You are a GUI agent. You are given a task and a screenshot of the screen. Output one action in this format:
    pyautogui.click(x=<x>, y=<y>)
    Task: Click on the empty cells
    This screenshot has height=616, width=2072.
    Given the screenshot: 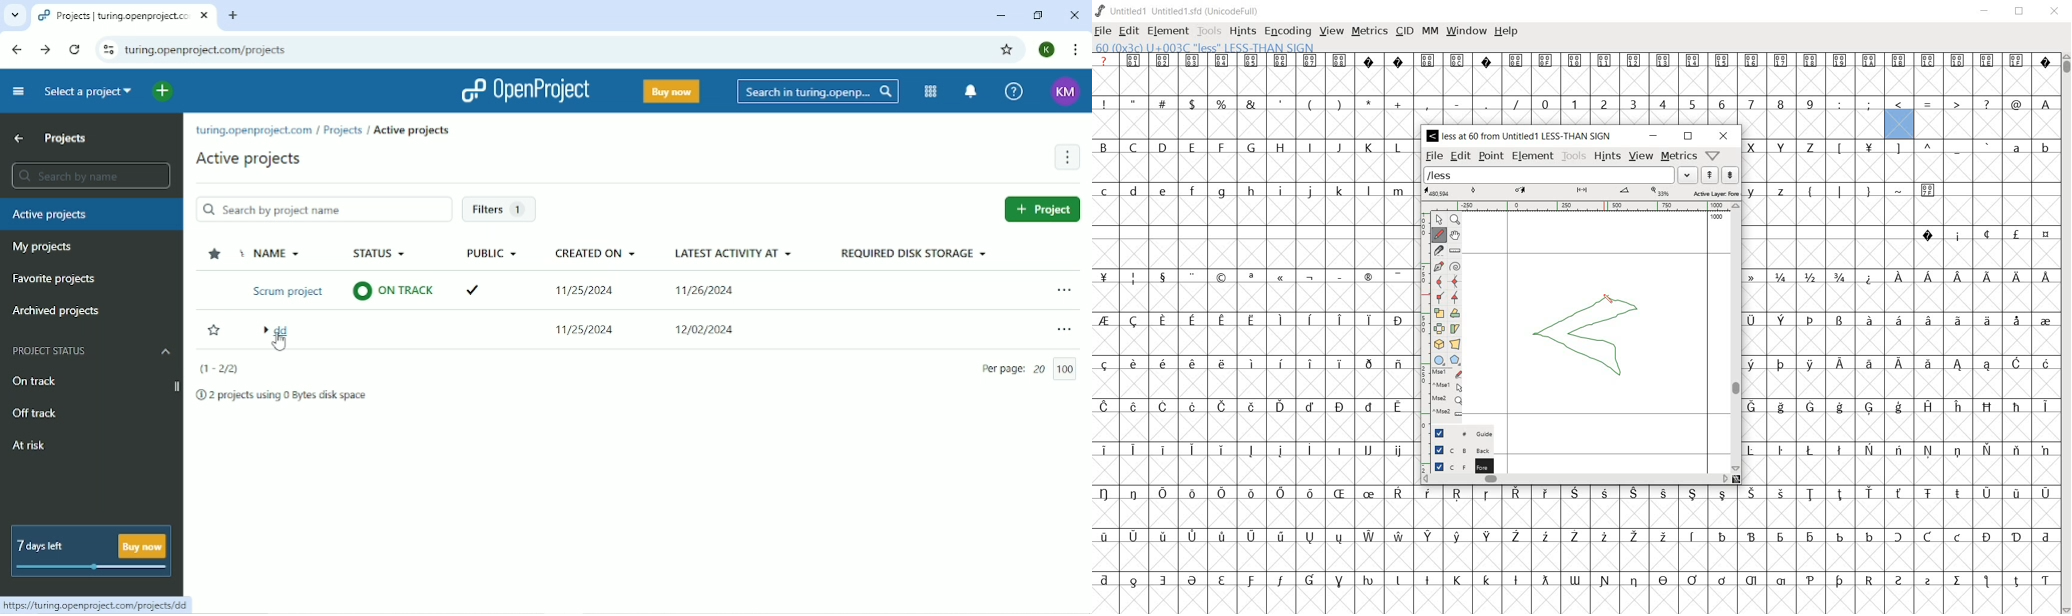 What is the action you would take?
    pyautogui.click(x=1251, y=384)
    